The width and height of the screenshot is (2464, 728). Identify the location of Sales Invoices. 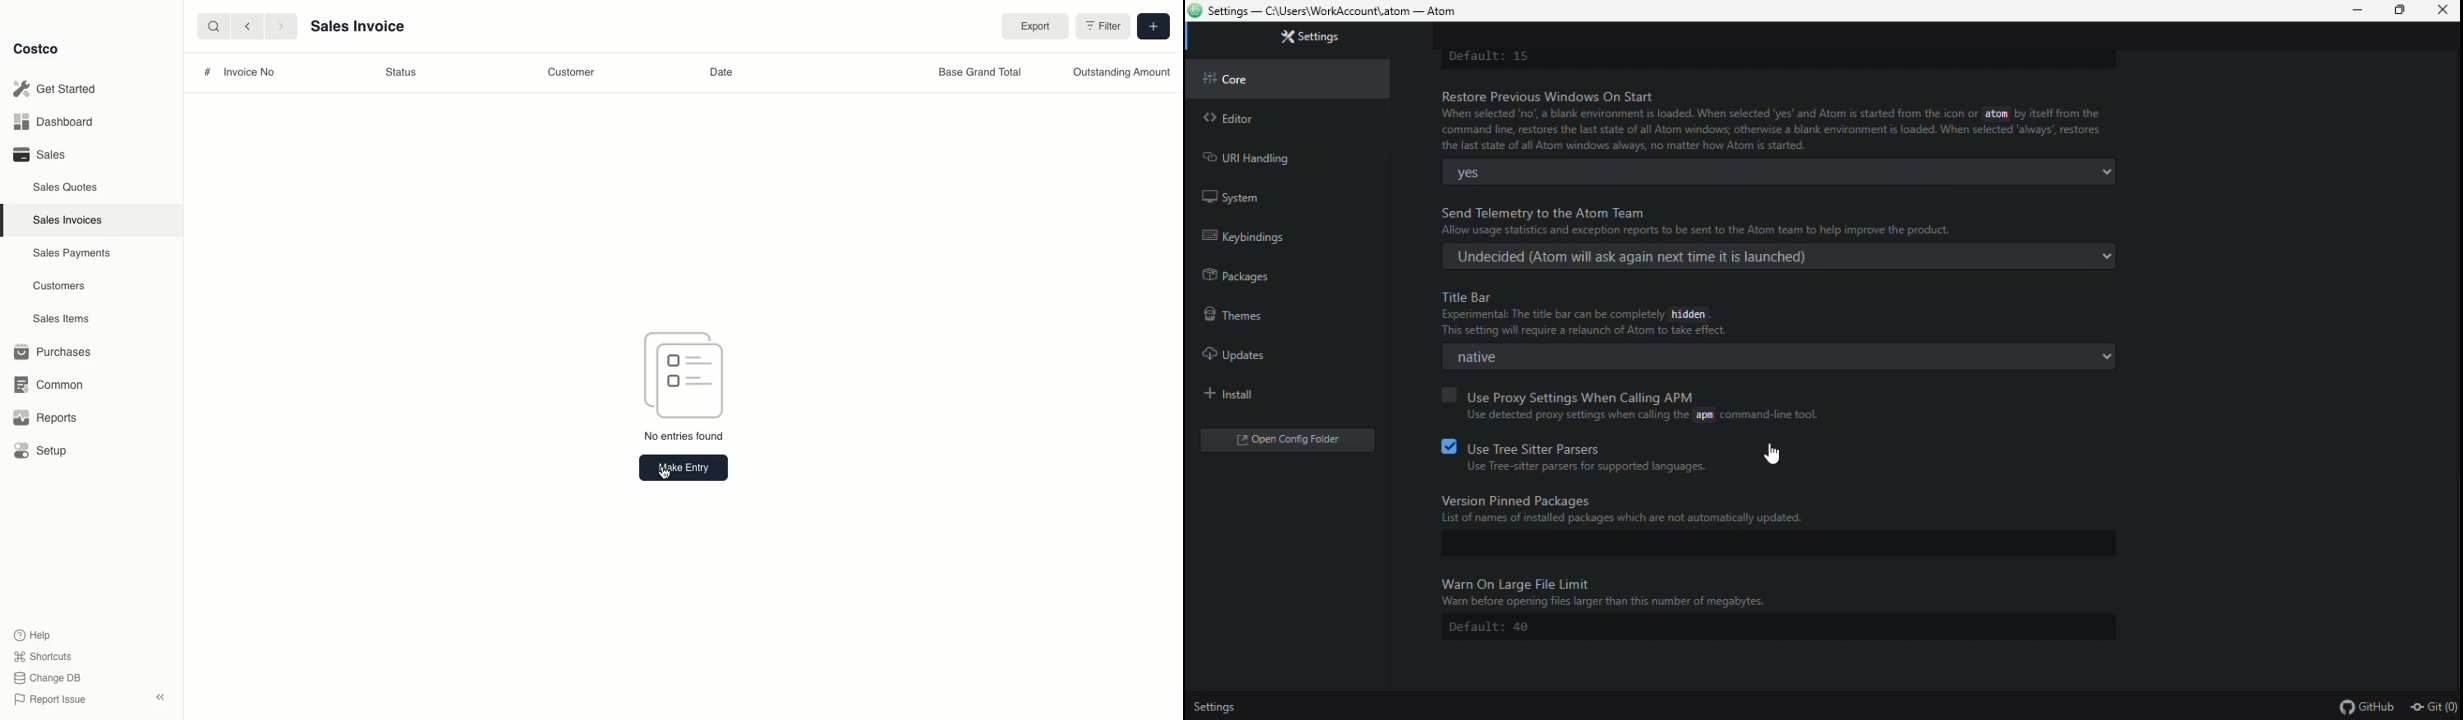
(70, 219).